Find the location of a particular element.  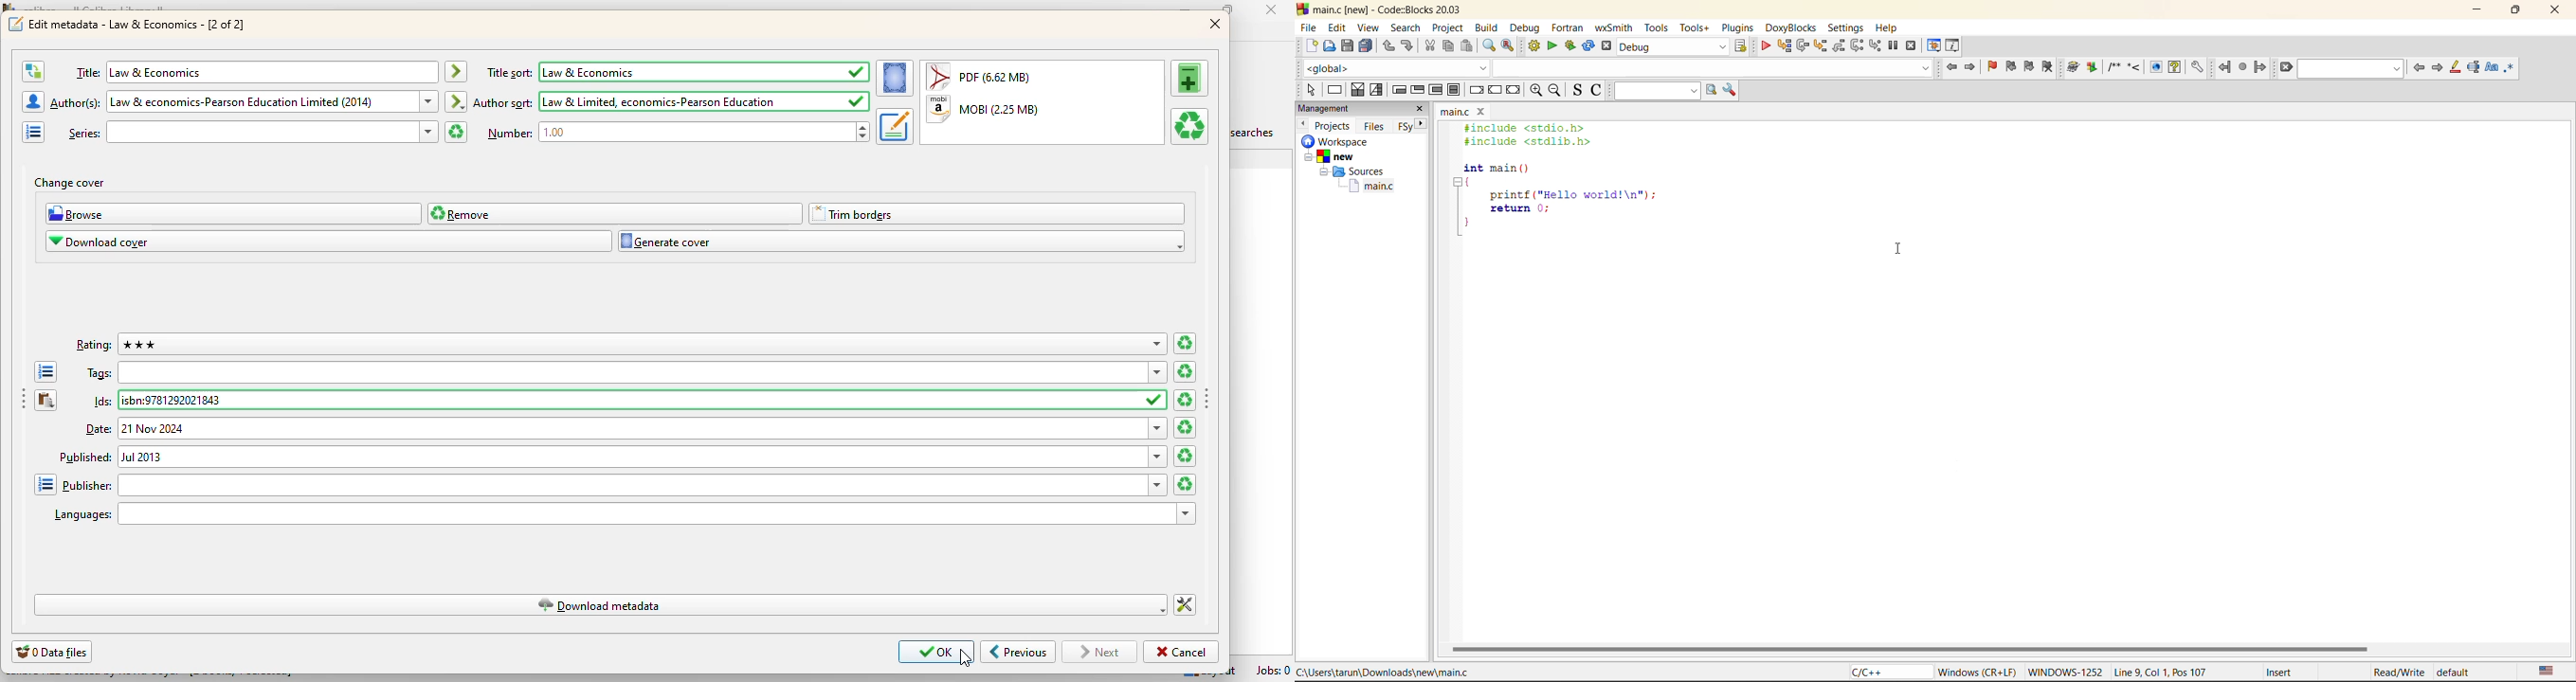

clear series is located at coordinates (454, 132).